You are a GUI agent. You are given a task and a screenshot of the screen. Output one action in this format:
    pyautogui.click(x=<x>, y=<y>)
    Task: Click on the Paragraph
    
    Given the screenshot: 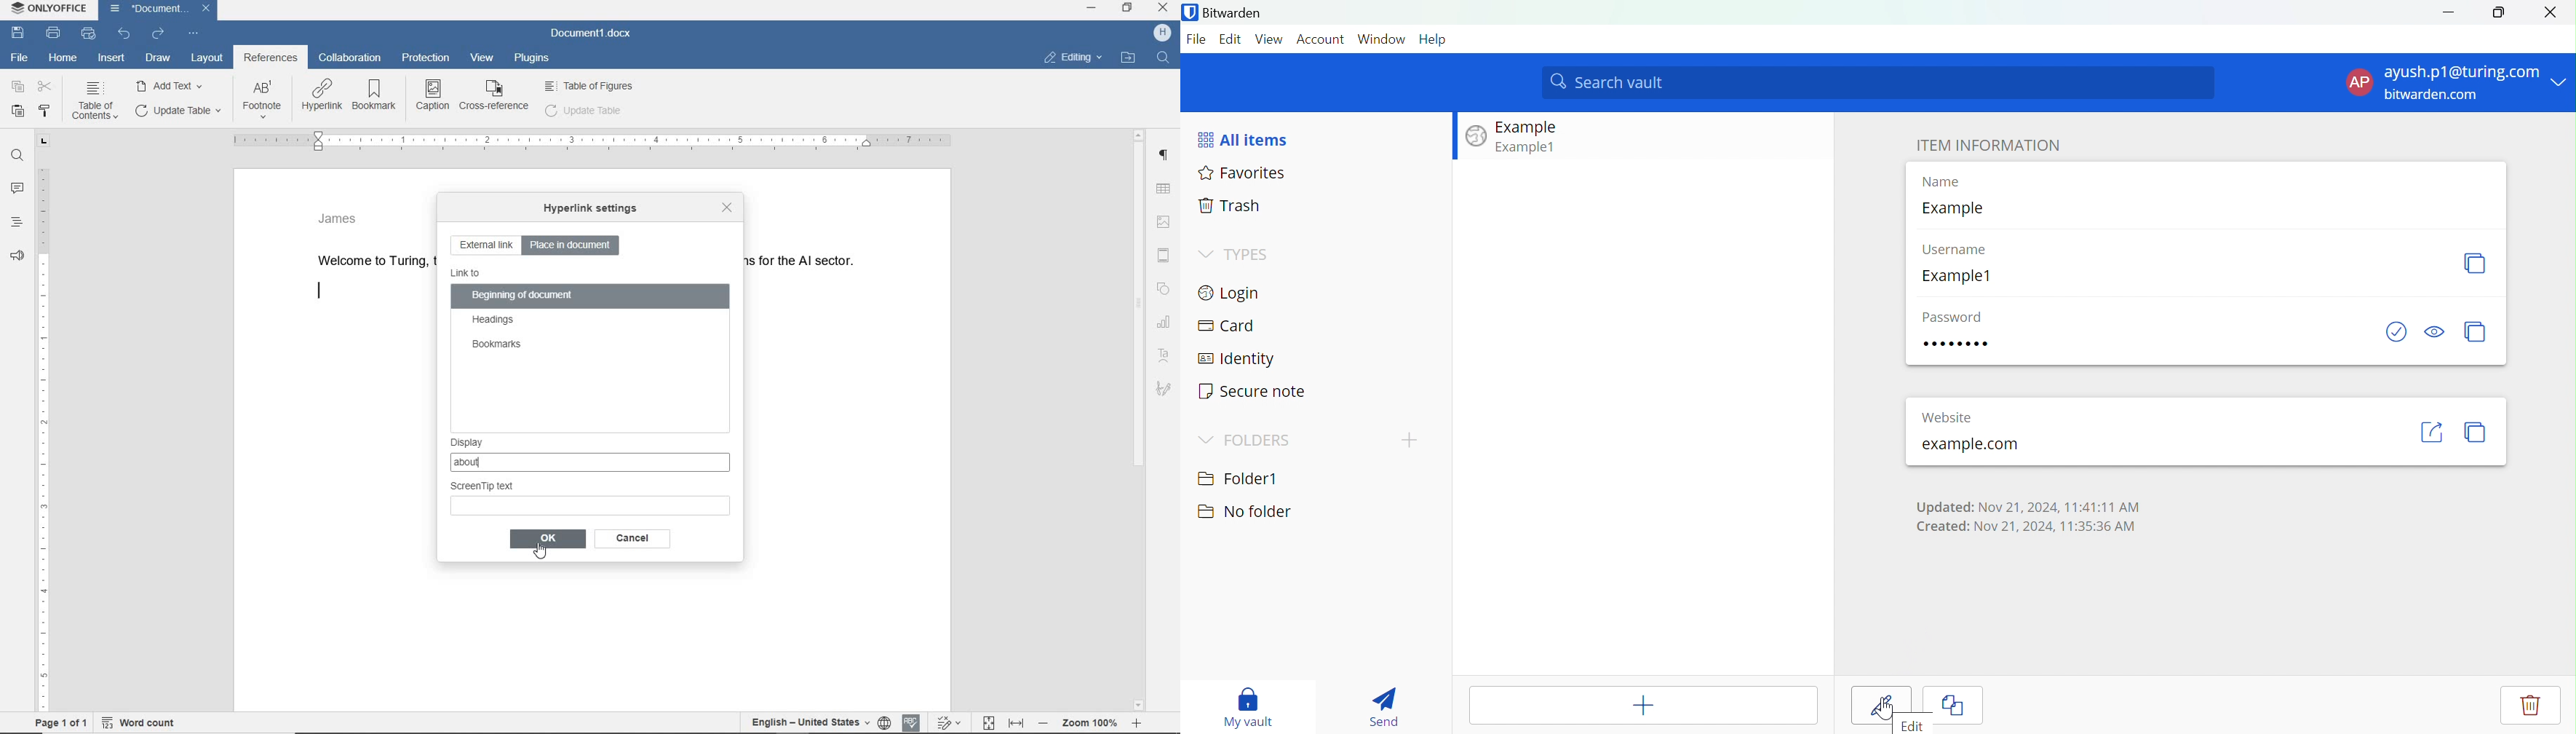 What is the action you would take?
    pyautogui.click(x=1167, y=155)
    